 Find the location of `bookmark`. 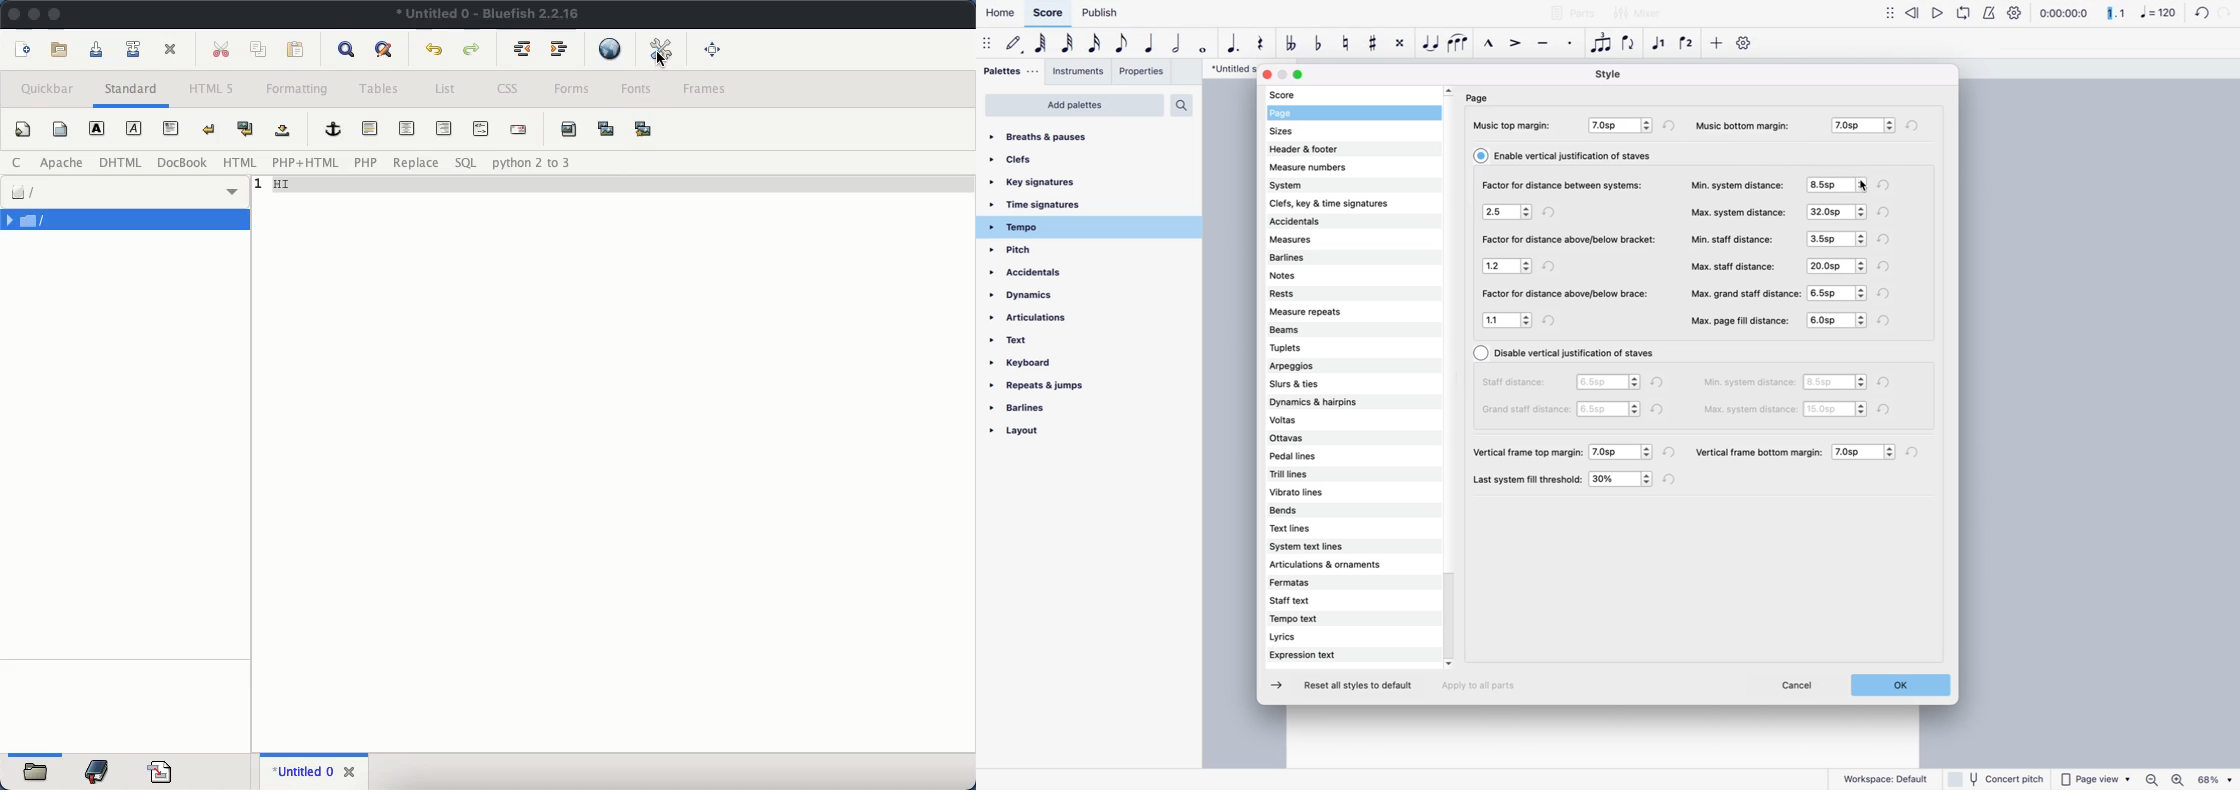

bookmark is located at coordinates (98, 772).